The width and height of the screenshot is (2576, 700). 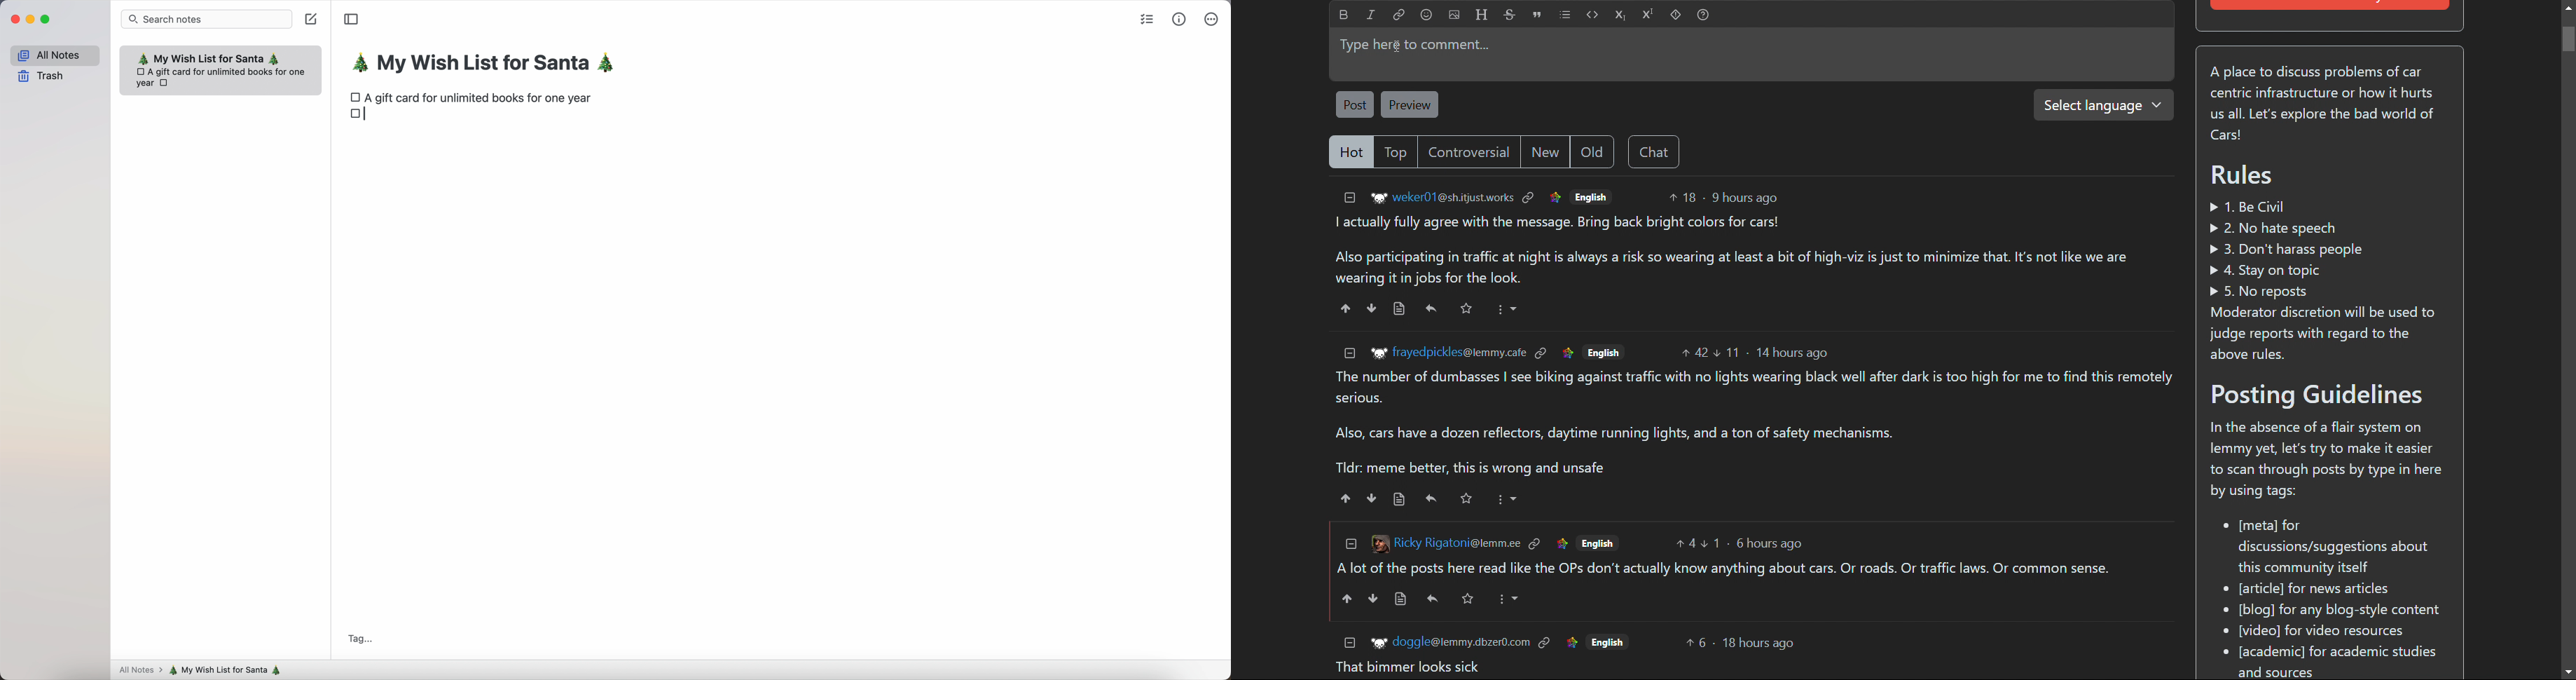 What do you see at coordinates (54, 54) in the screenshot?
I see `all notes` at bounding box center [54, 54].